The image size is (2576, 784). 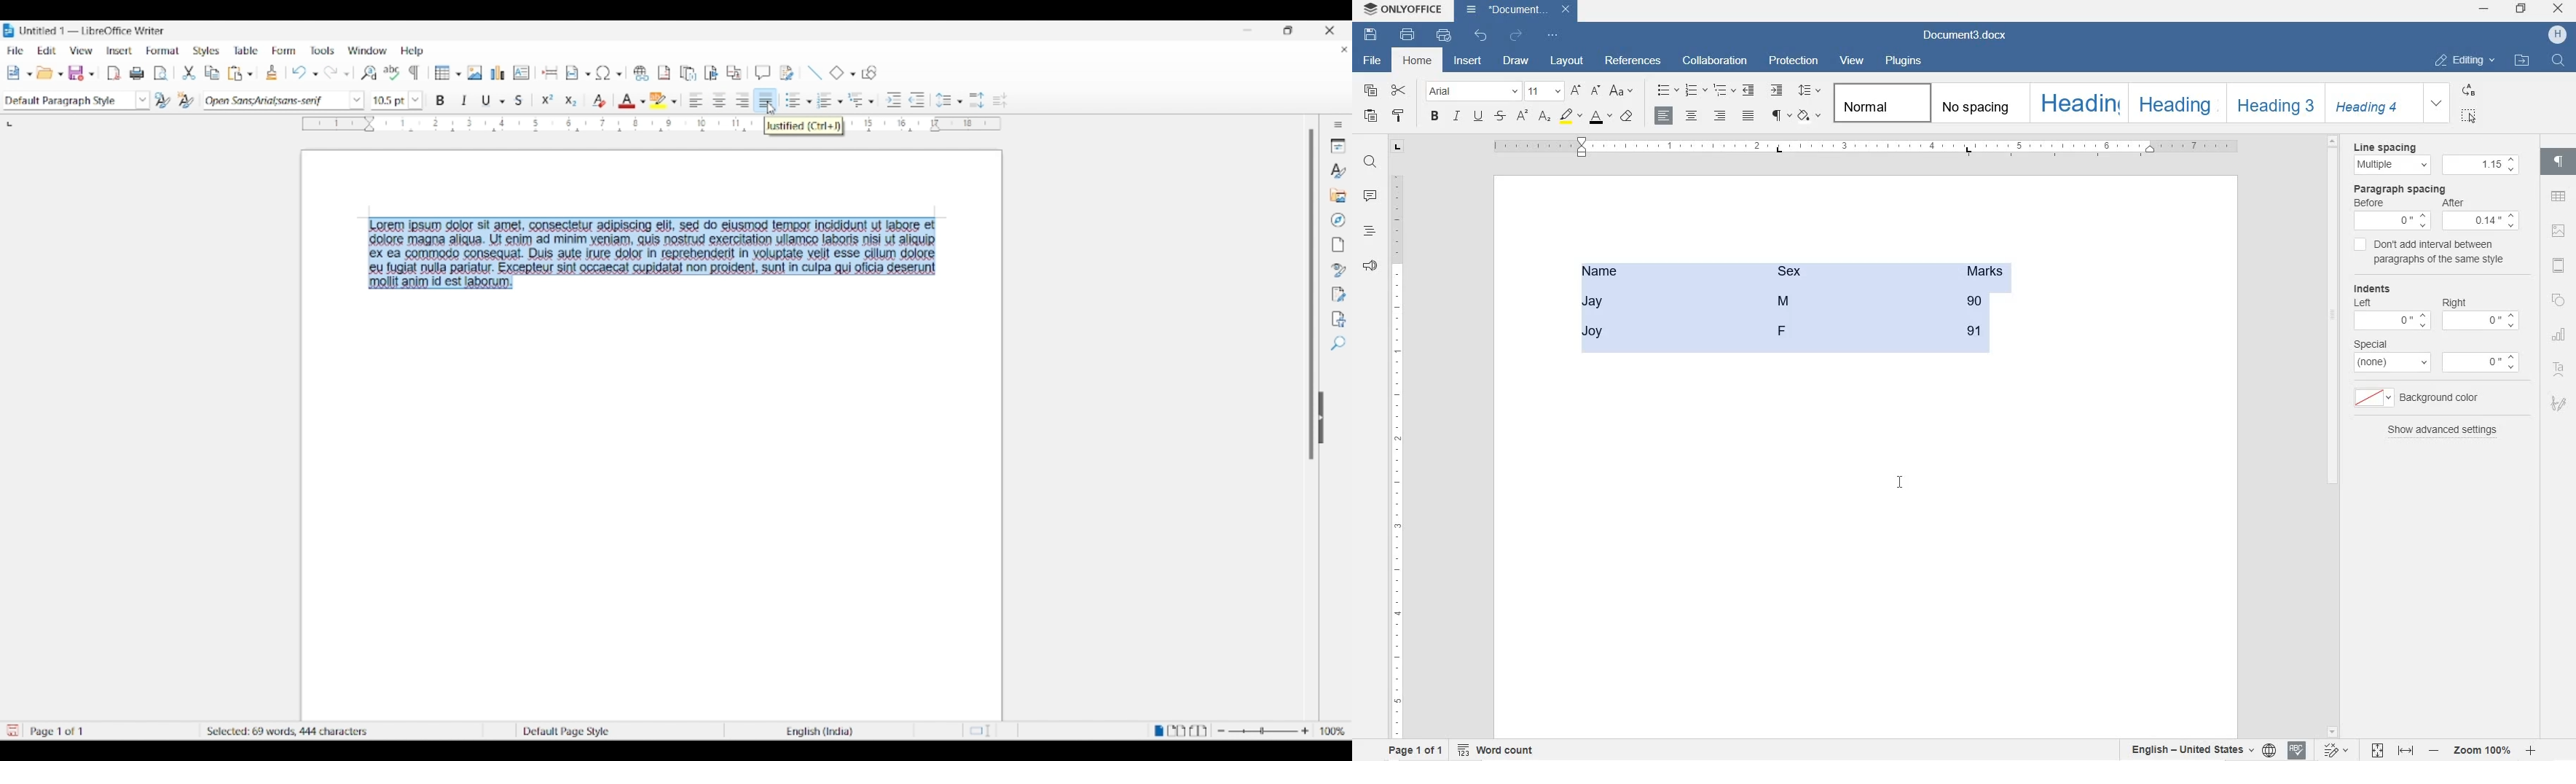 What do you see at coordinates (1545, 117) in the screenshot?
I see `SUBSCRIPT` at bounding box center [1545, 117].